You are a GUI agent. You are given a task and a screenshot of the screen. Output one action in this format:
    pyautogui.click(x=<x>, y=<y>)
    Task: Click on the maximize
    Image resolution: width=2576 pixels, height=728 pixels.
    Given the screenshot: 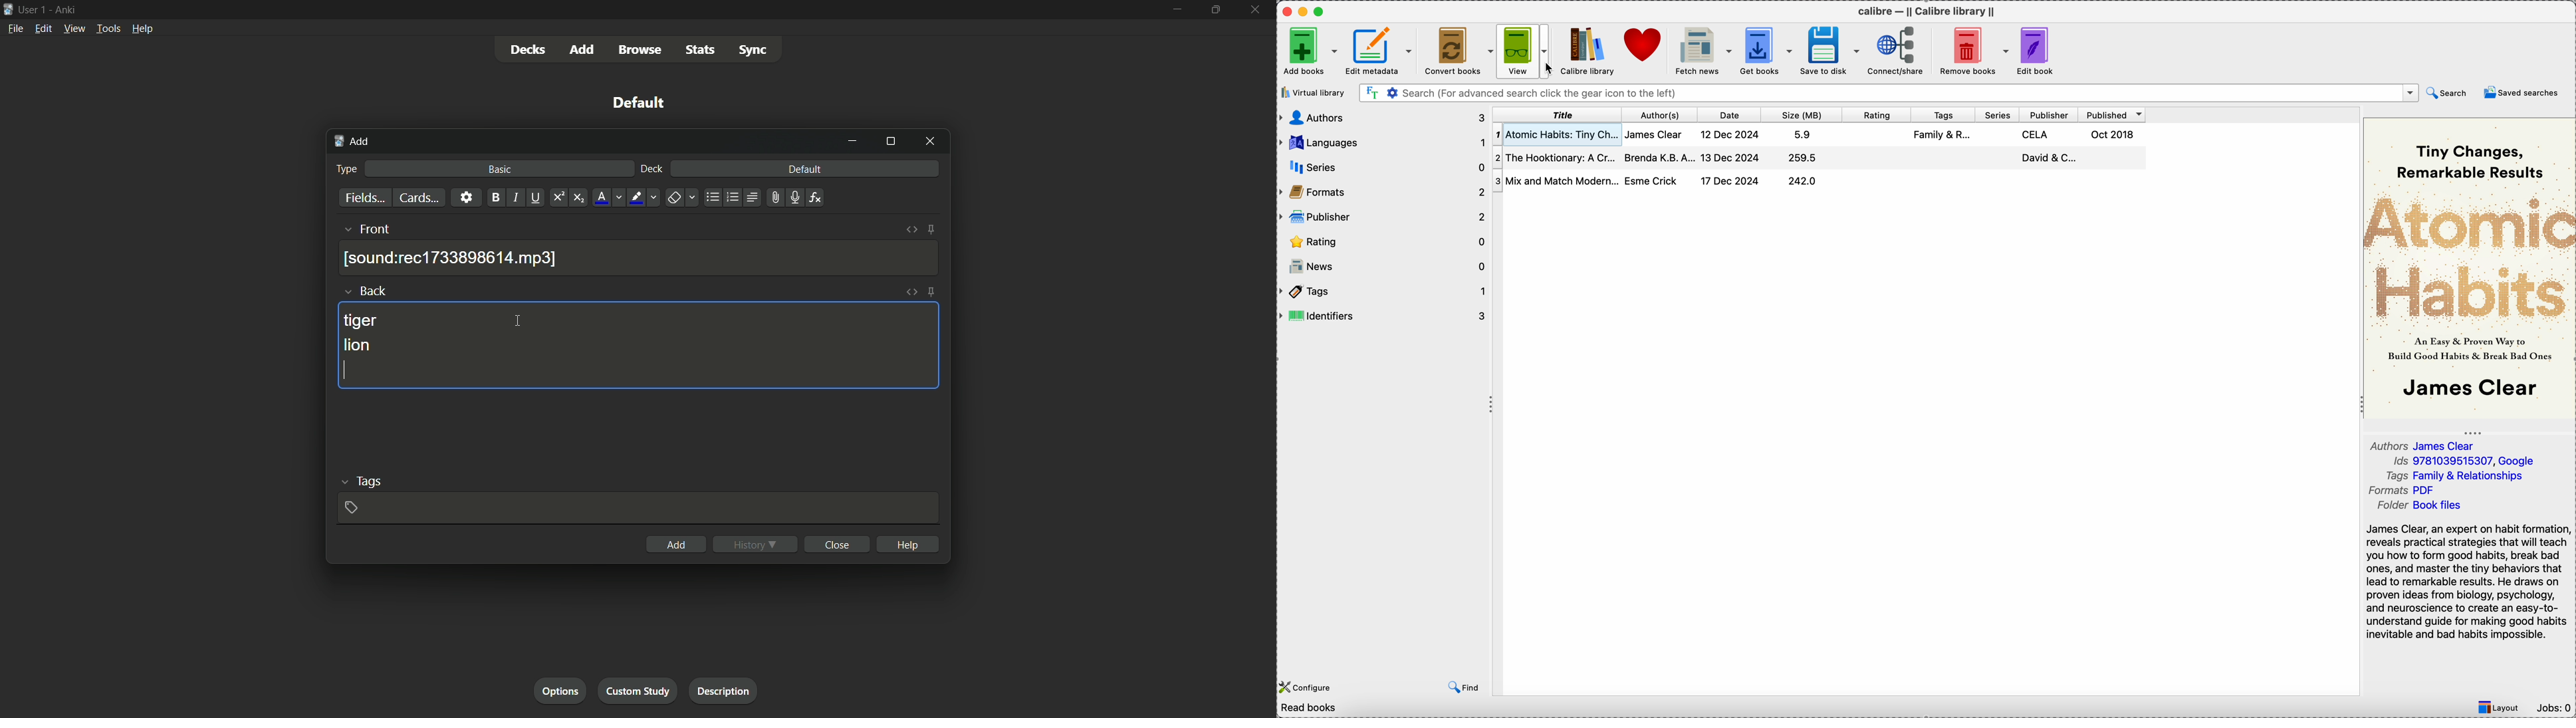 What is the action you would take?
    pyautogui.click(x=890, y=142)
    